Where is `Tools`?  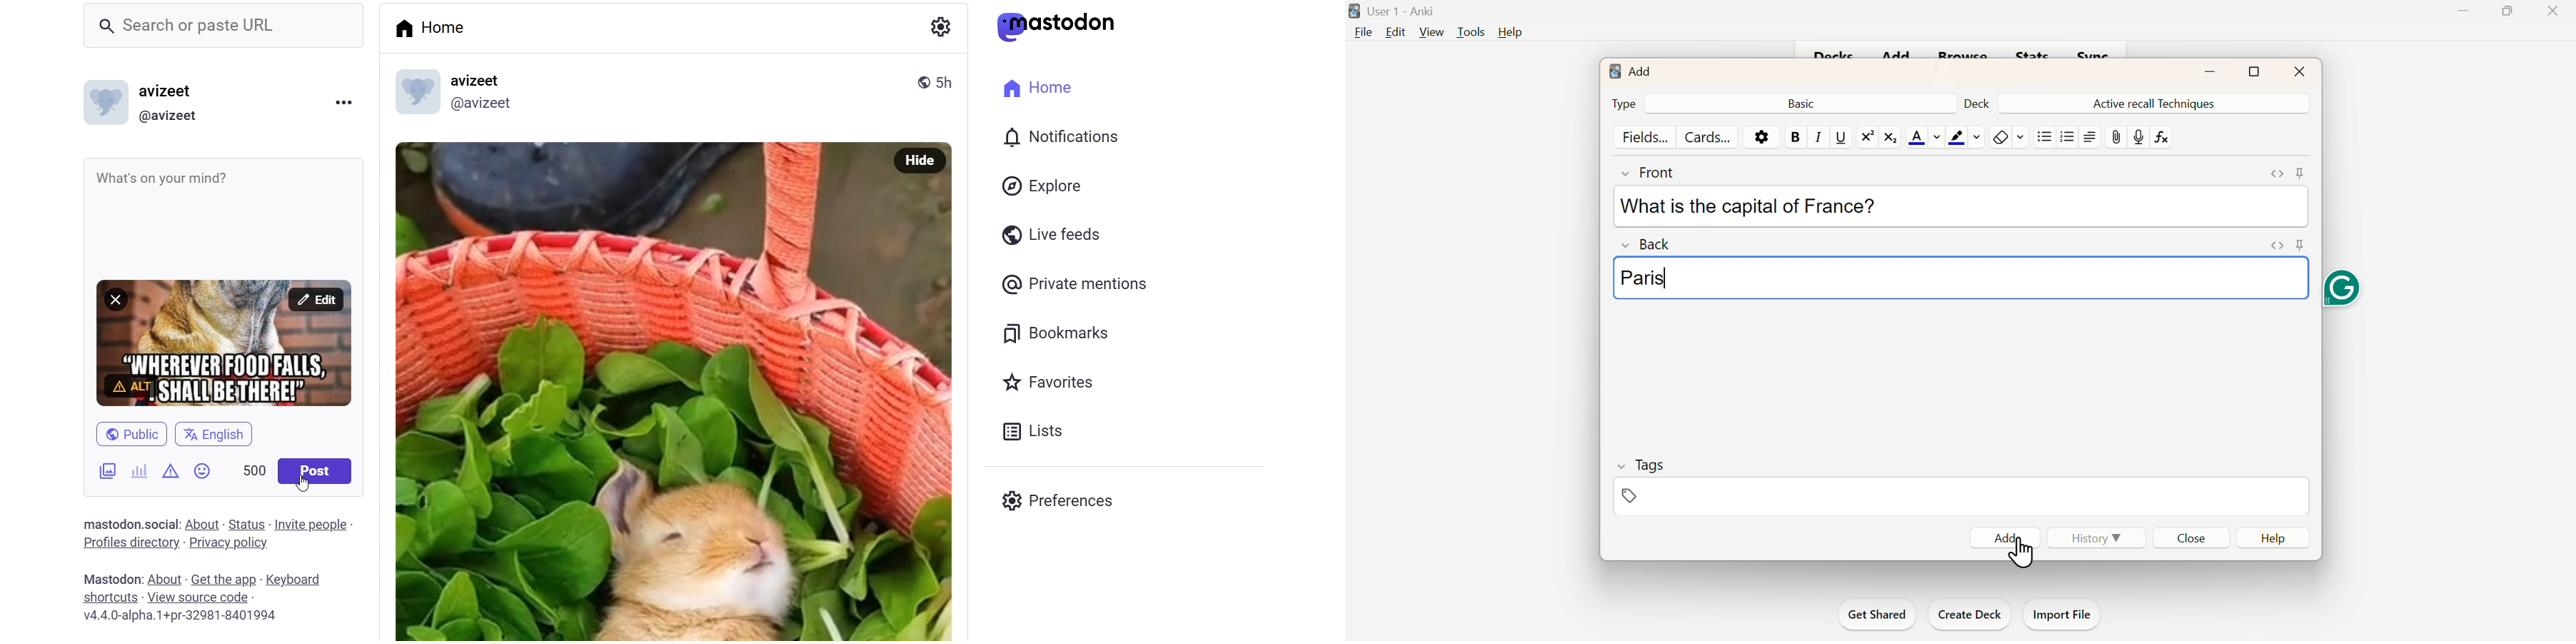 Tools is located at coordinates (1468, 31).